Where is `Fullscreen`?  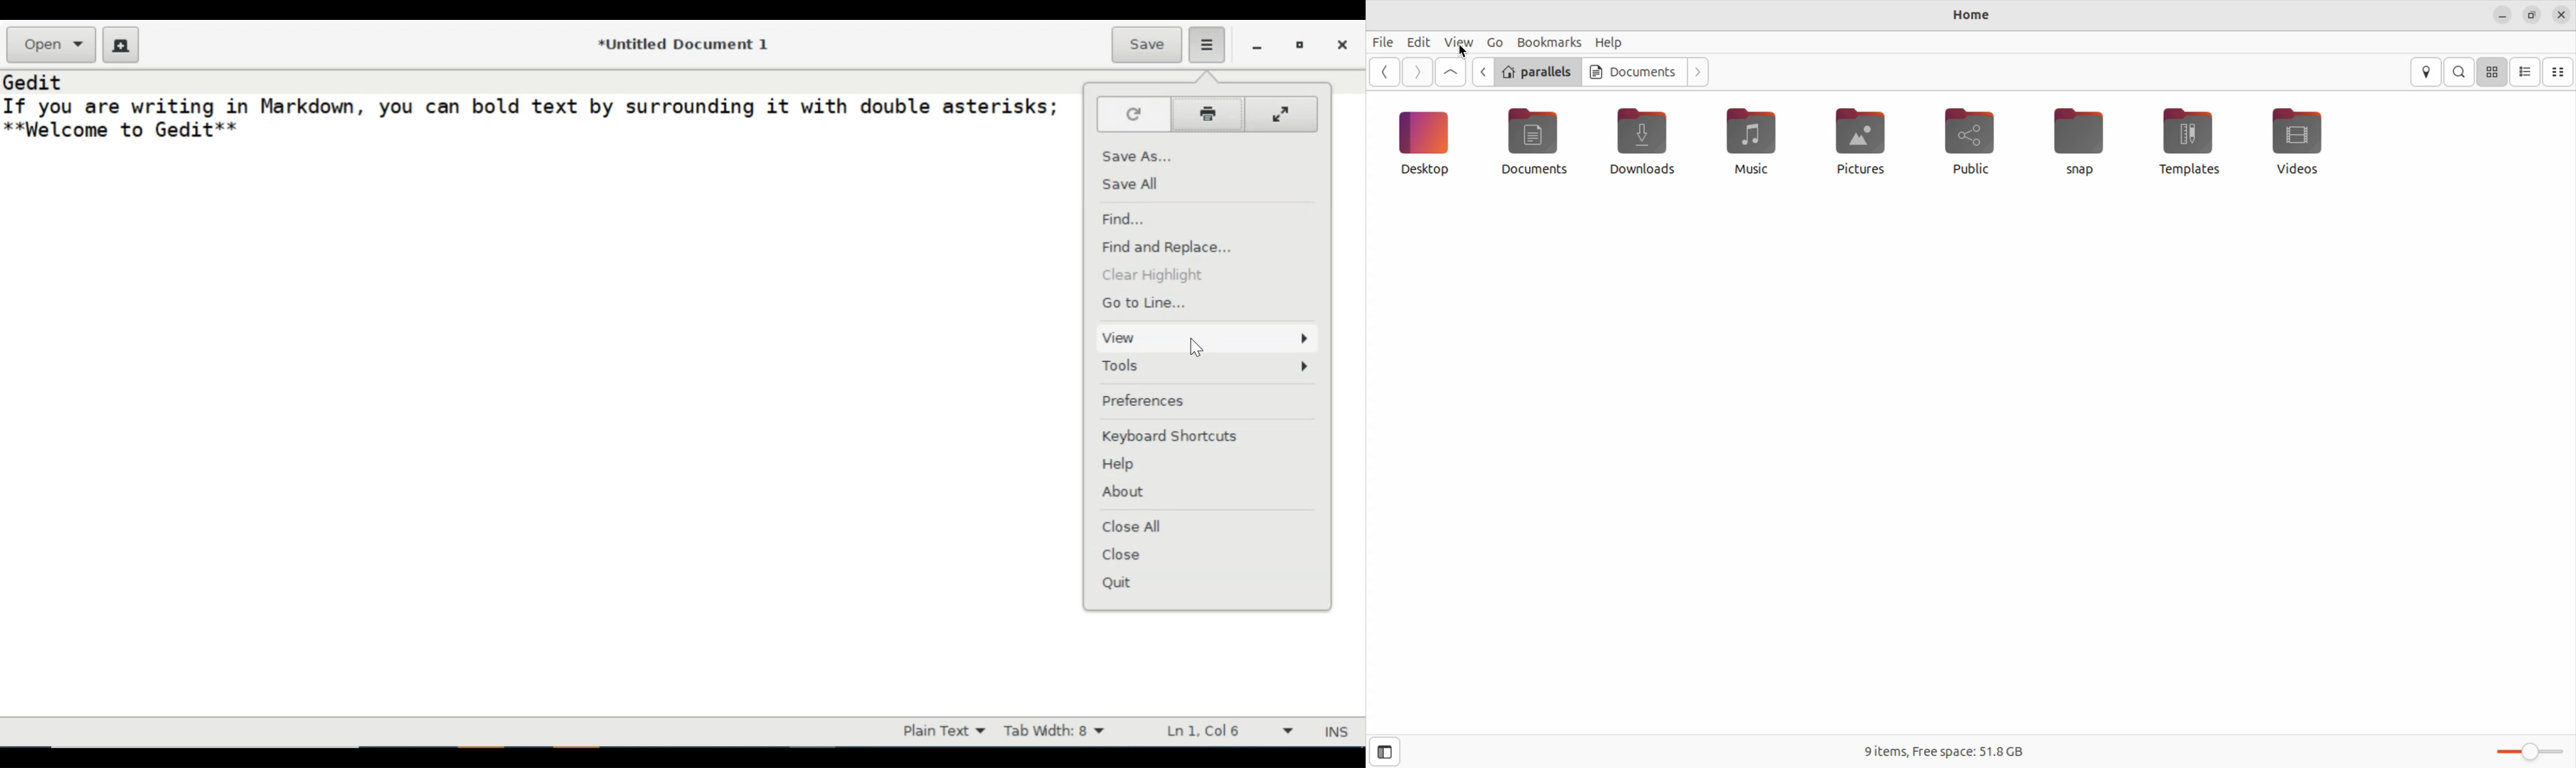 Fullscreen is located at coordinates (1284, 114).